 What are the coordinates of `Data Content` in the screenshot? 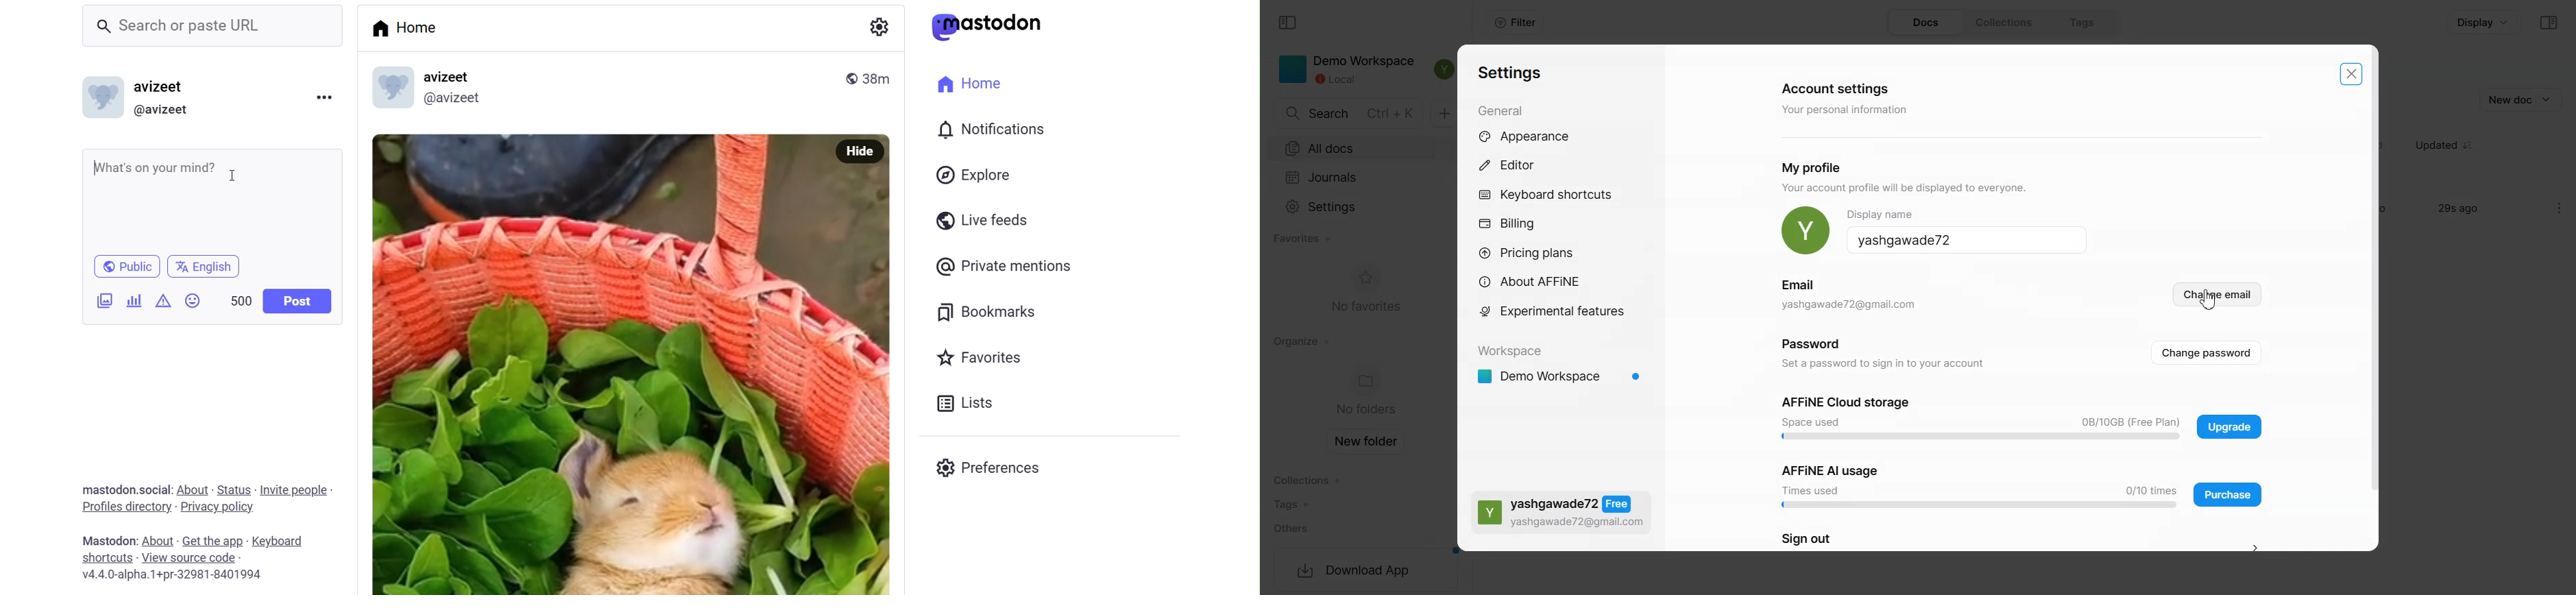 It's located at (165, 299).